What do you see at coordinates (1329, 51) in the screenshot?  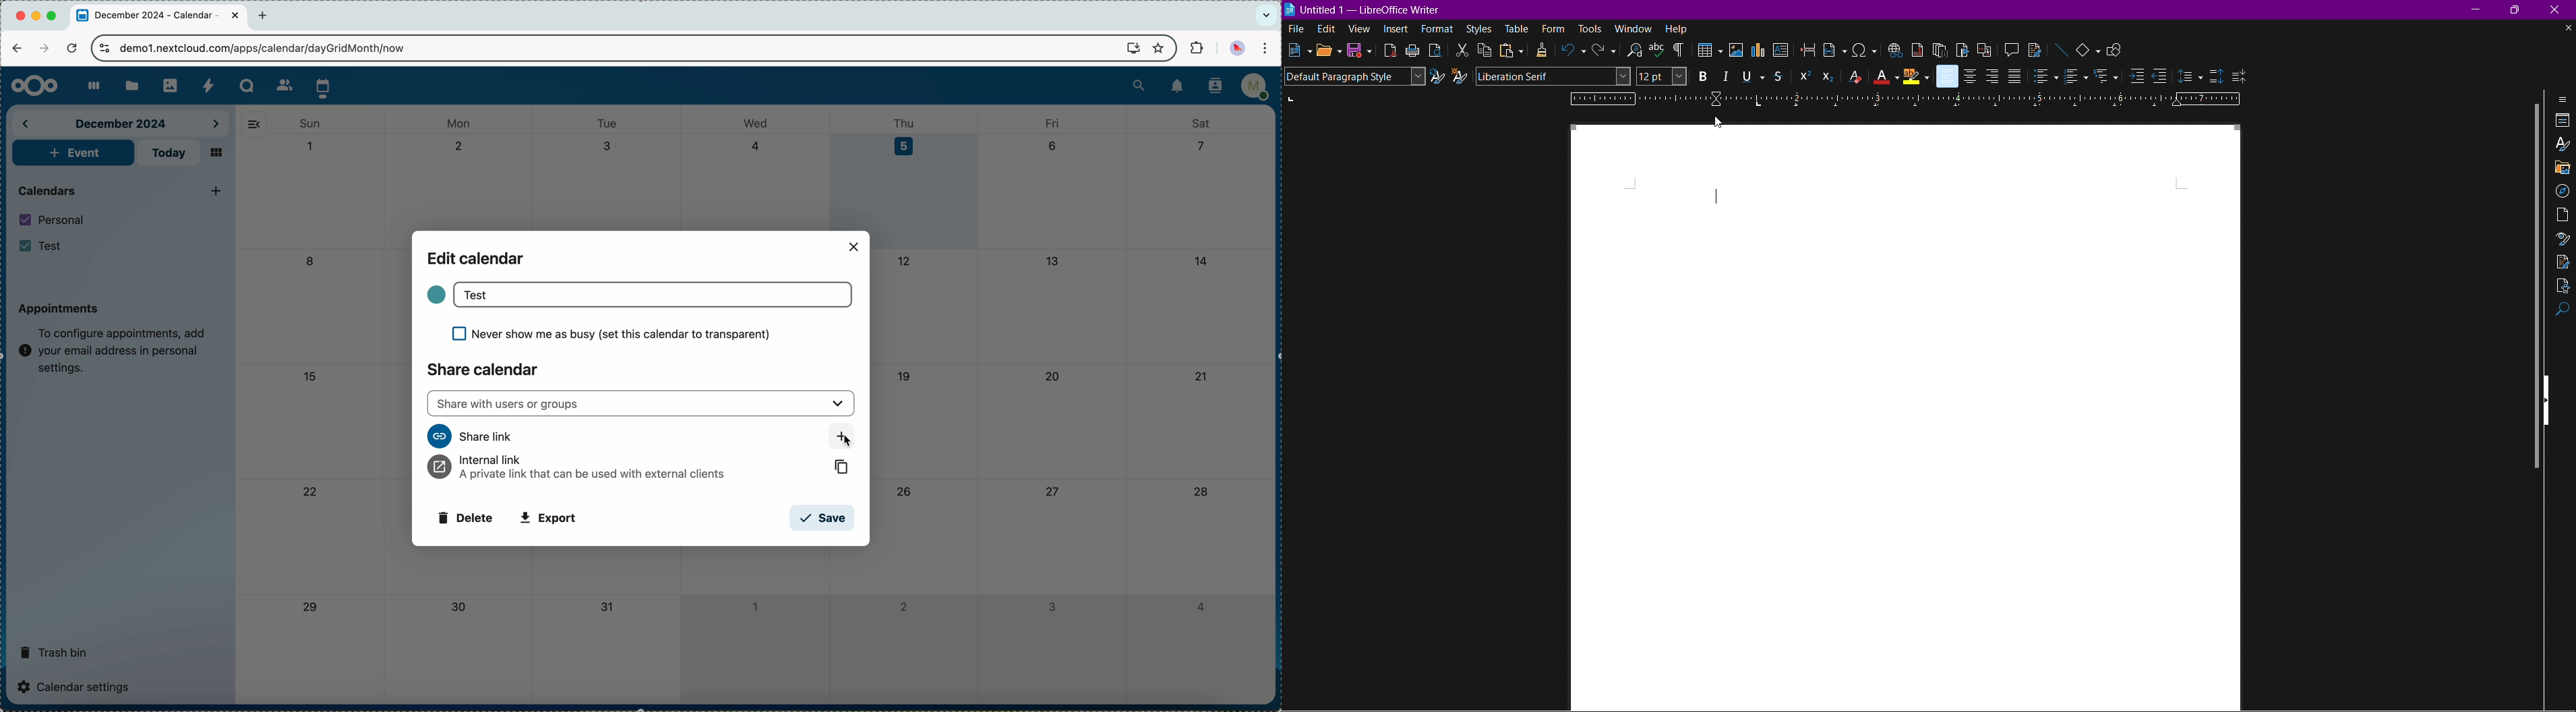 I see `Open` at bounding box center [1329, 51].